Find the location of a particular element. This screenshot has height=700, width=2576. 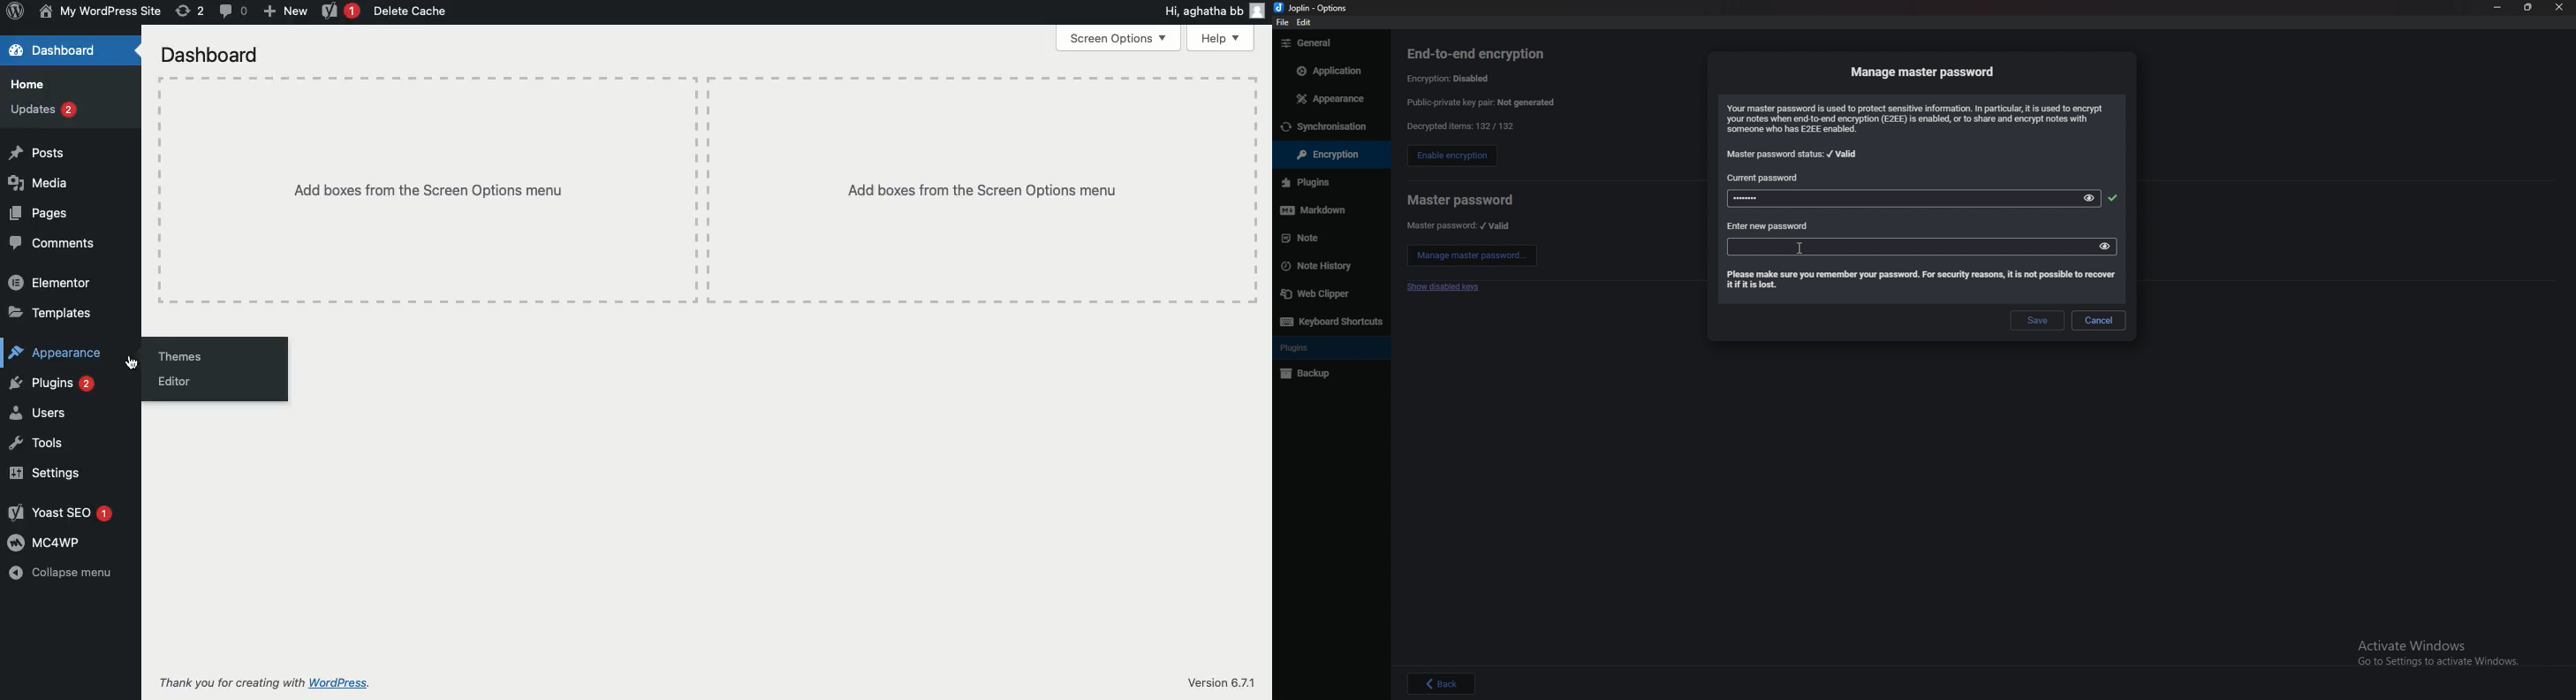

Updates is located at coordinates (43, 111).